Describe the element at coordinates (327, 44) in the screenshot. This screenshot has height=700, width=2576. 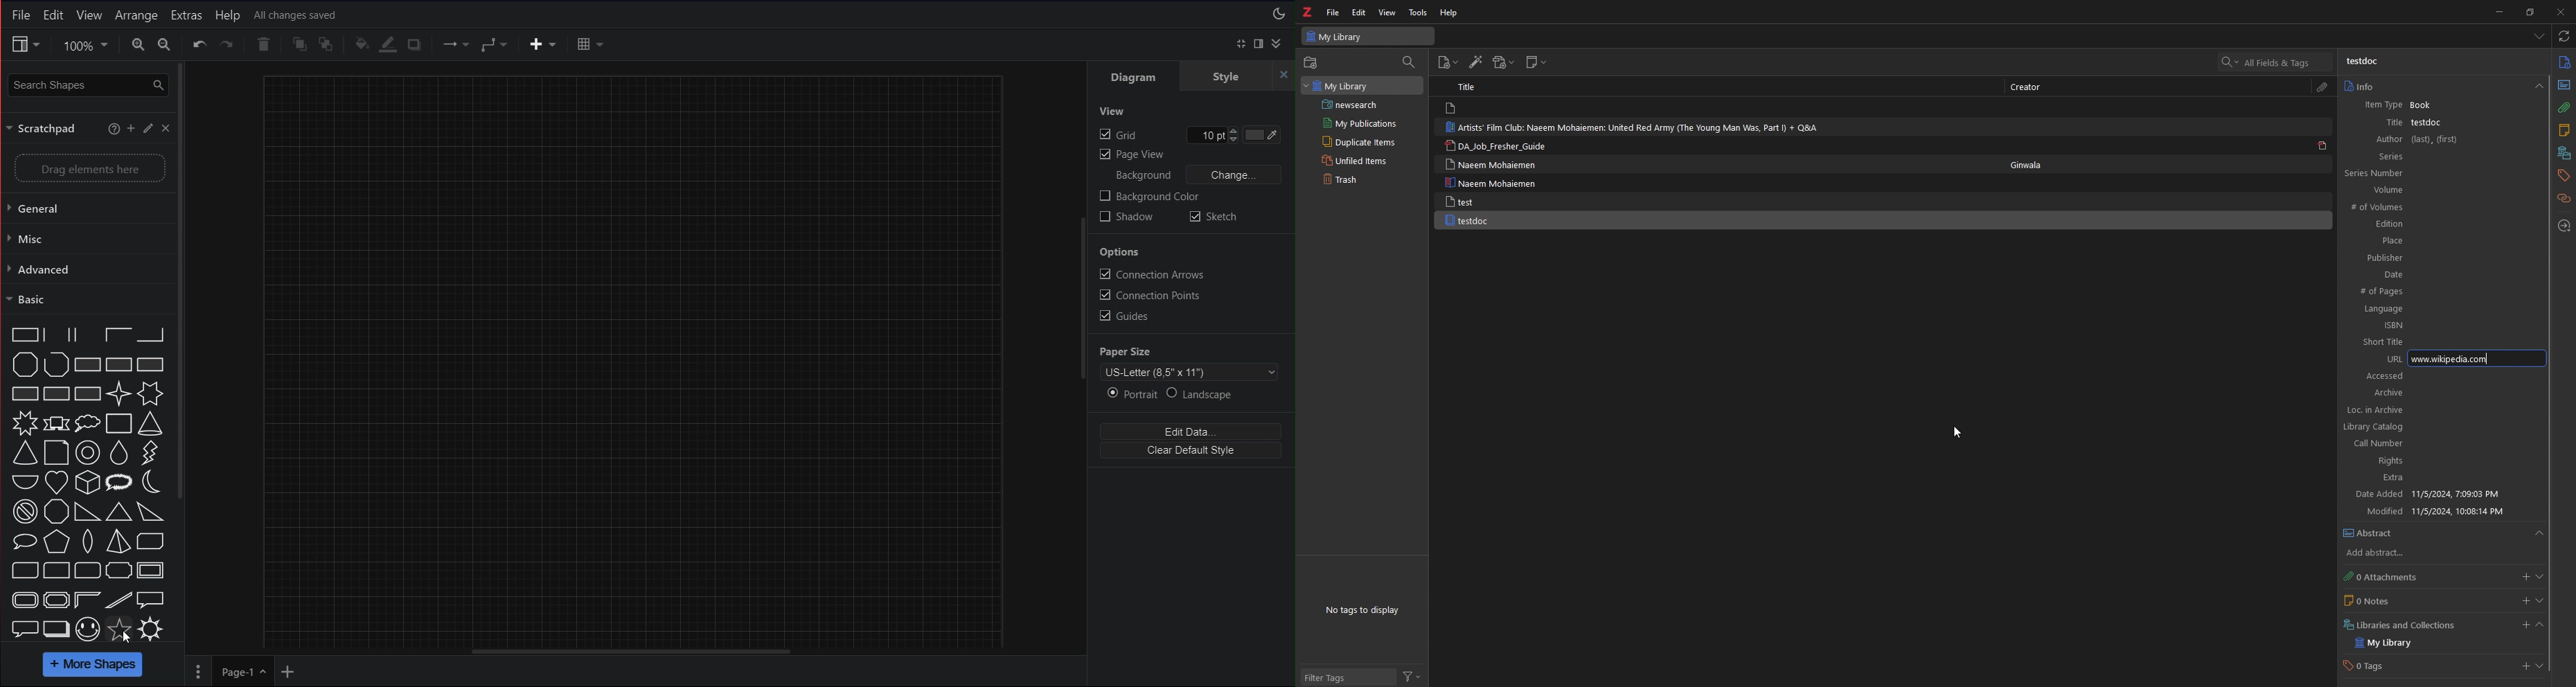
I see `To Back` at that location.